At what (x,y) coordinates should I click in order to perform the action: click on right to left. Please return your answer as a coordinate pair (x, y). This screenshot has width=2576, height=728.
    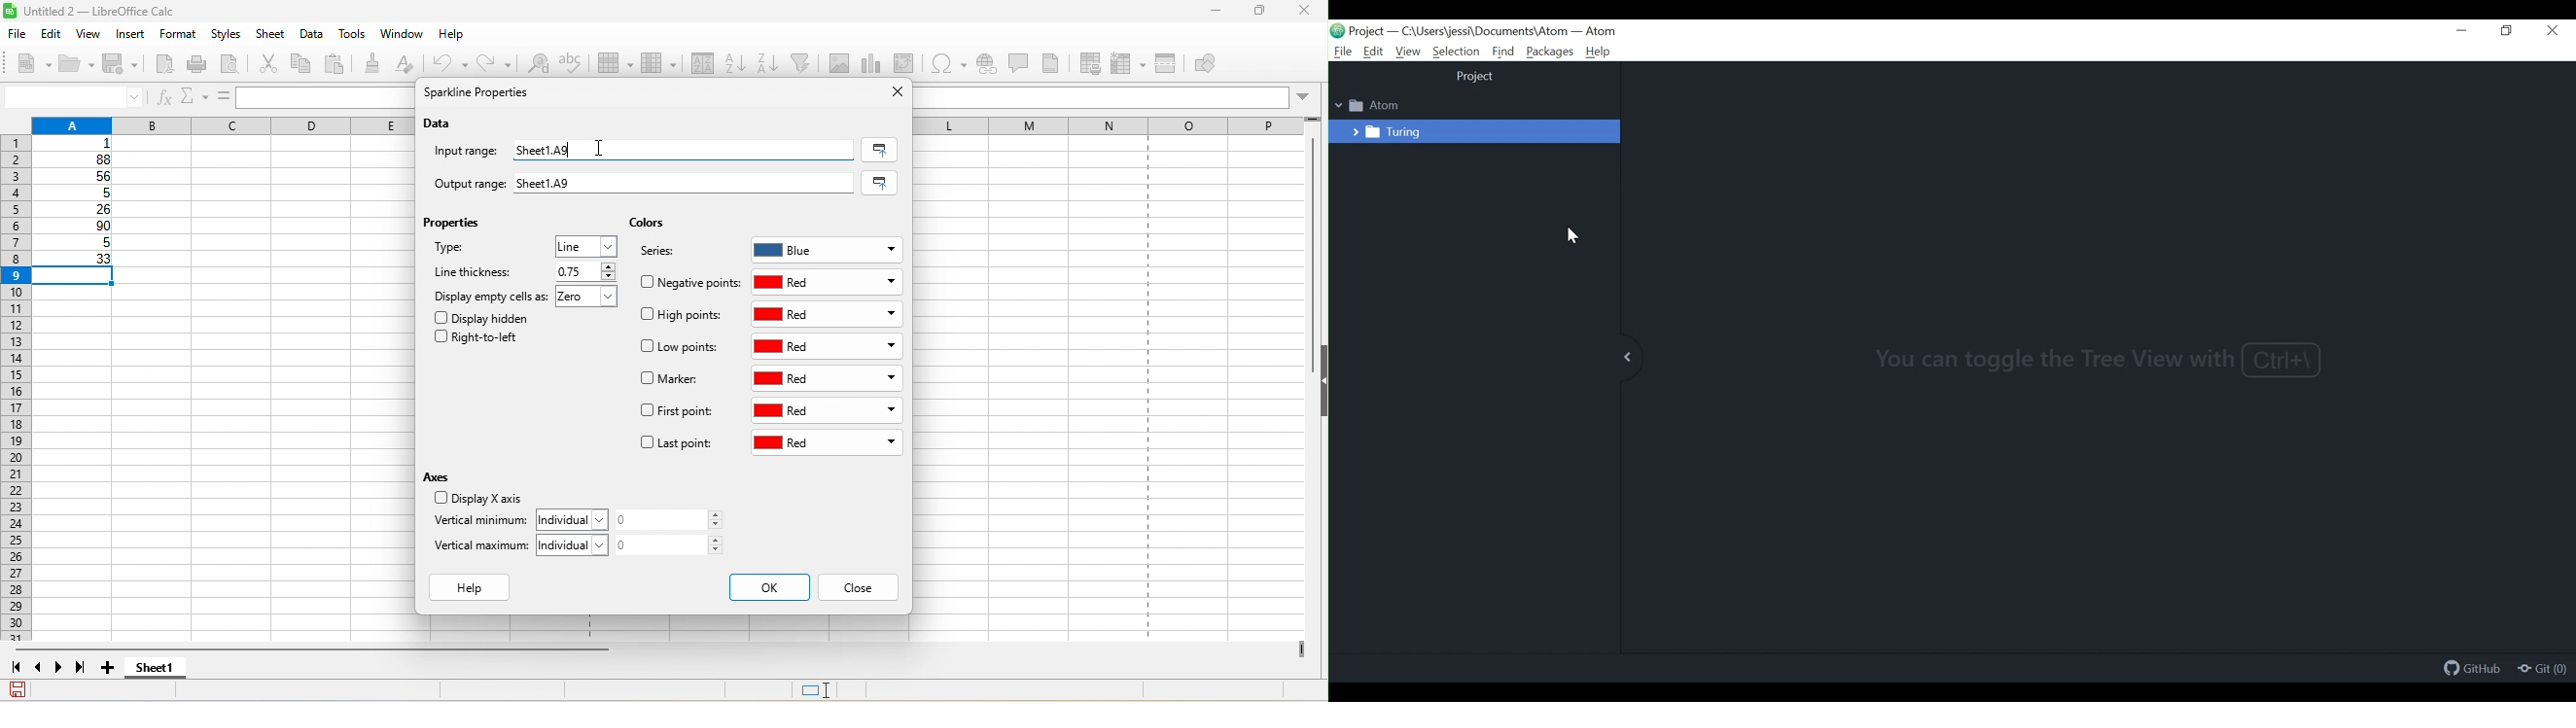
    Looking at the image, I should click on (482, 340).